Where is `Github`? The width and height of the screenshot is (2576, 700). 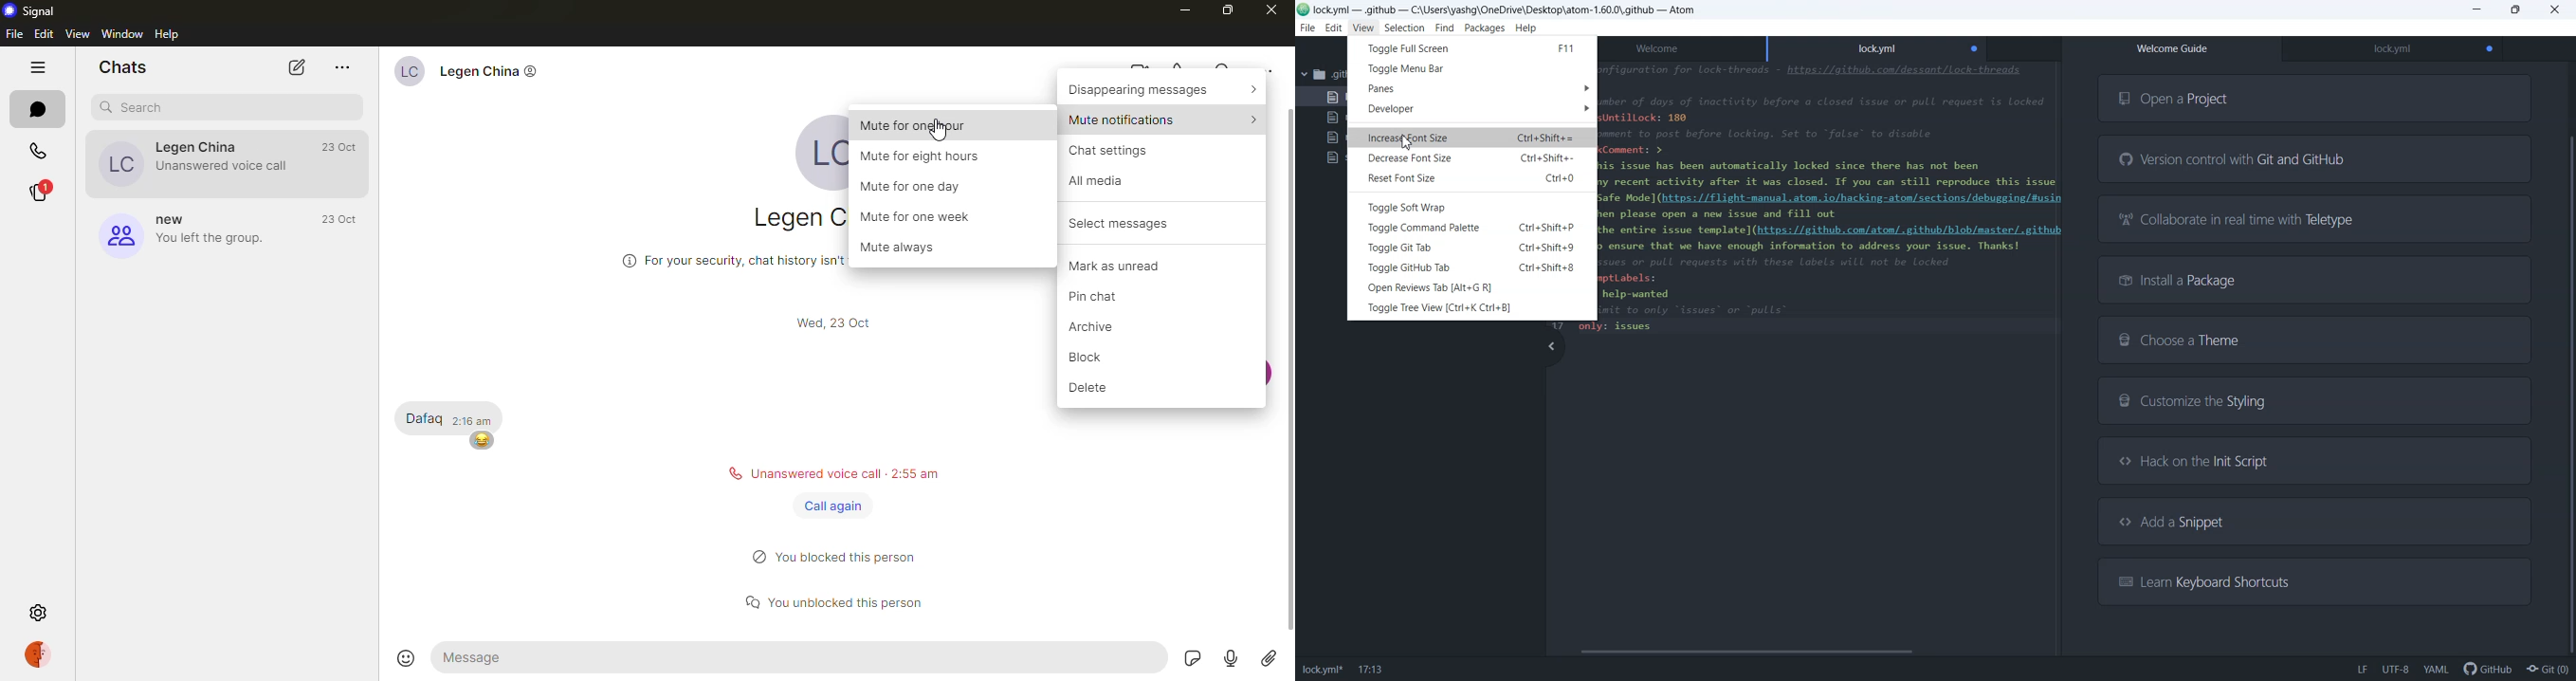 Github is located at coordinates (2486, 668).